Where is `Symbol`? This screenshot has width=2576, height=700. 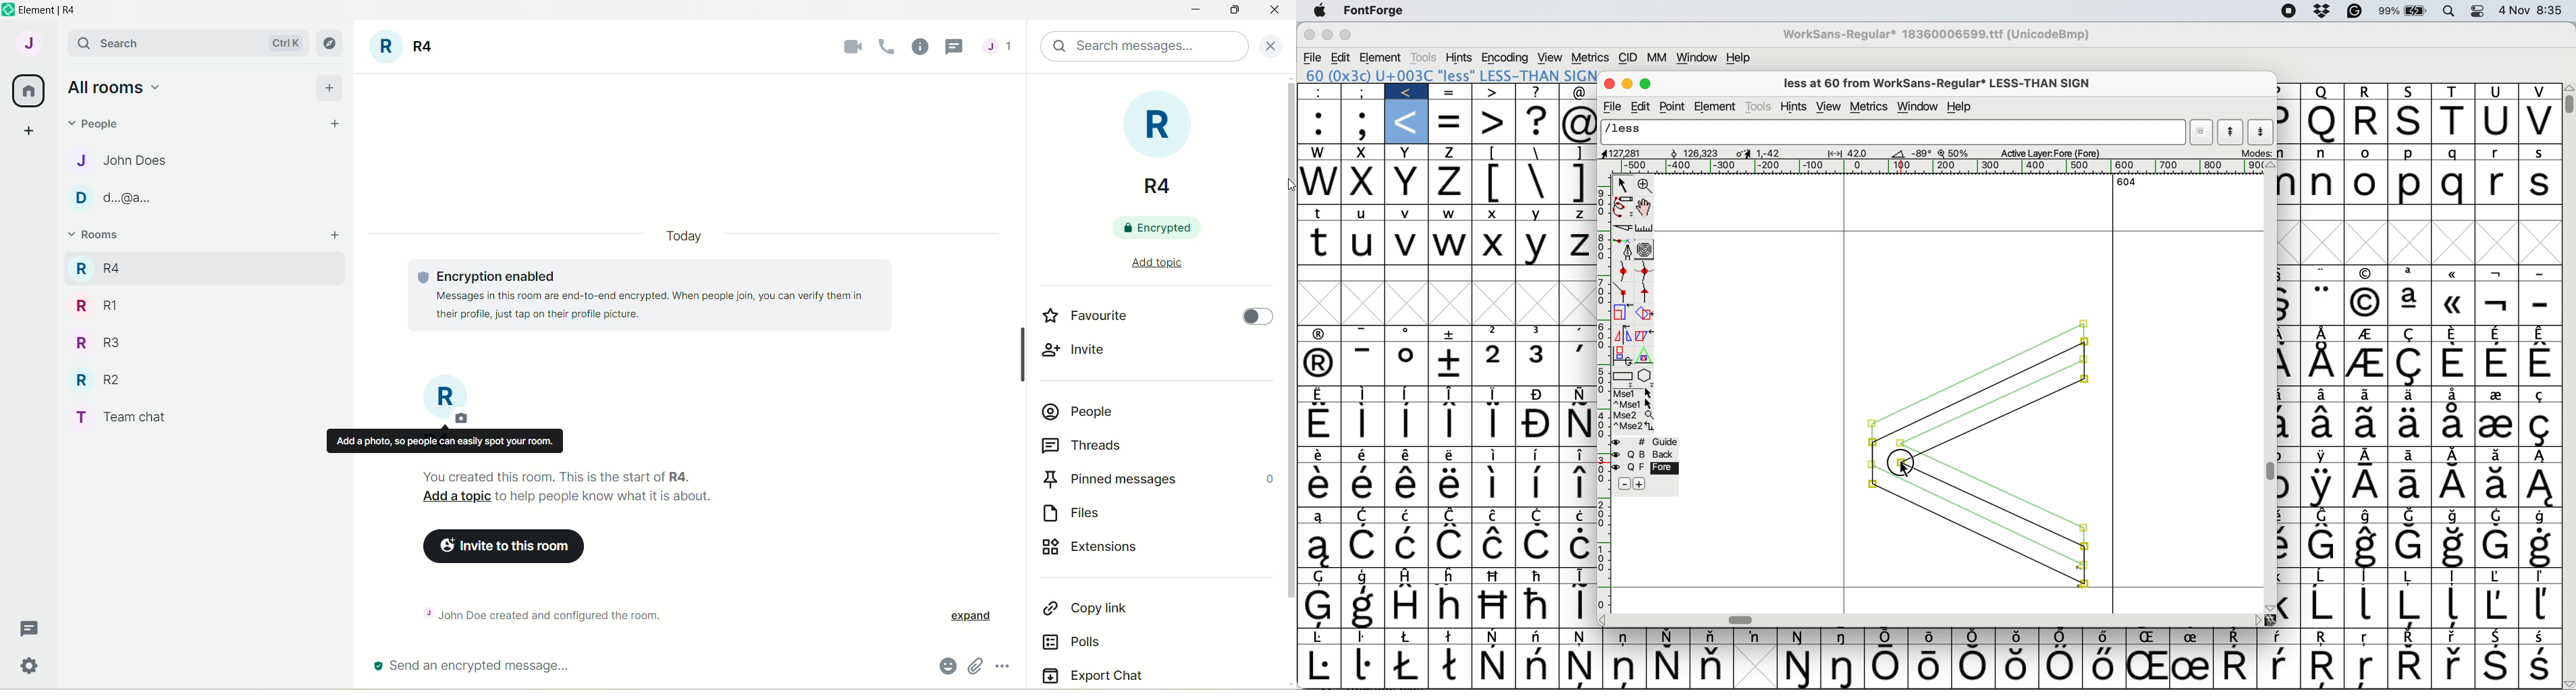
Symbol is located at coordinates (2366, 547).